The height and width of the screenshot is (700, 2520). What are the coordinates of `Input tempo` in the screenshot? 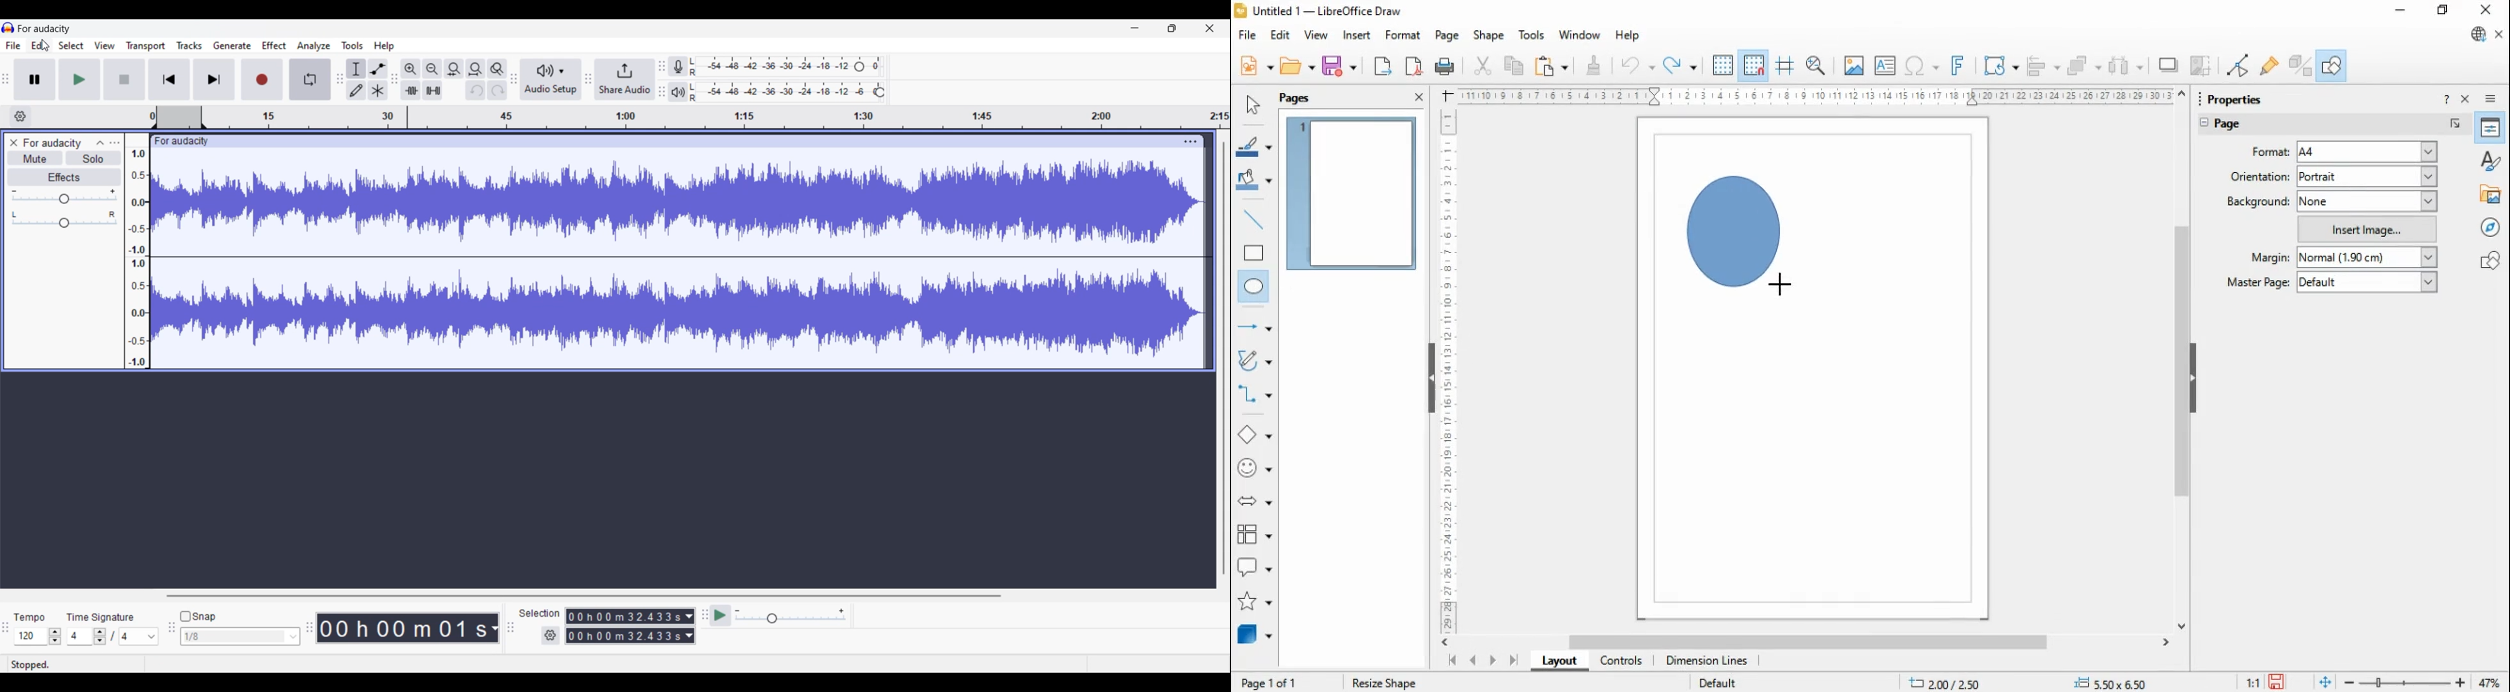 It's located at (30, 636).